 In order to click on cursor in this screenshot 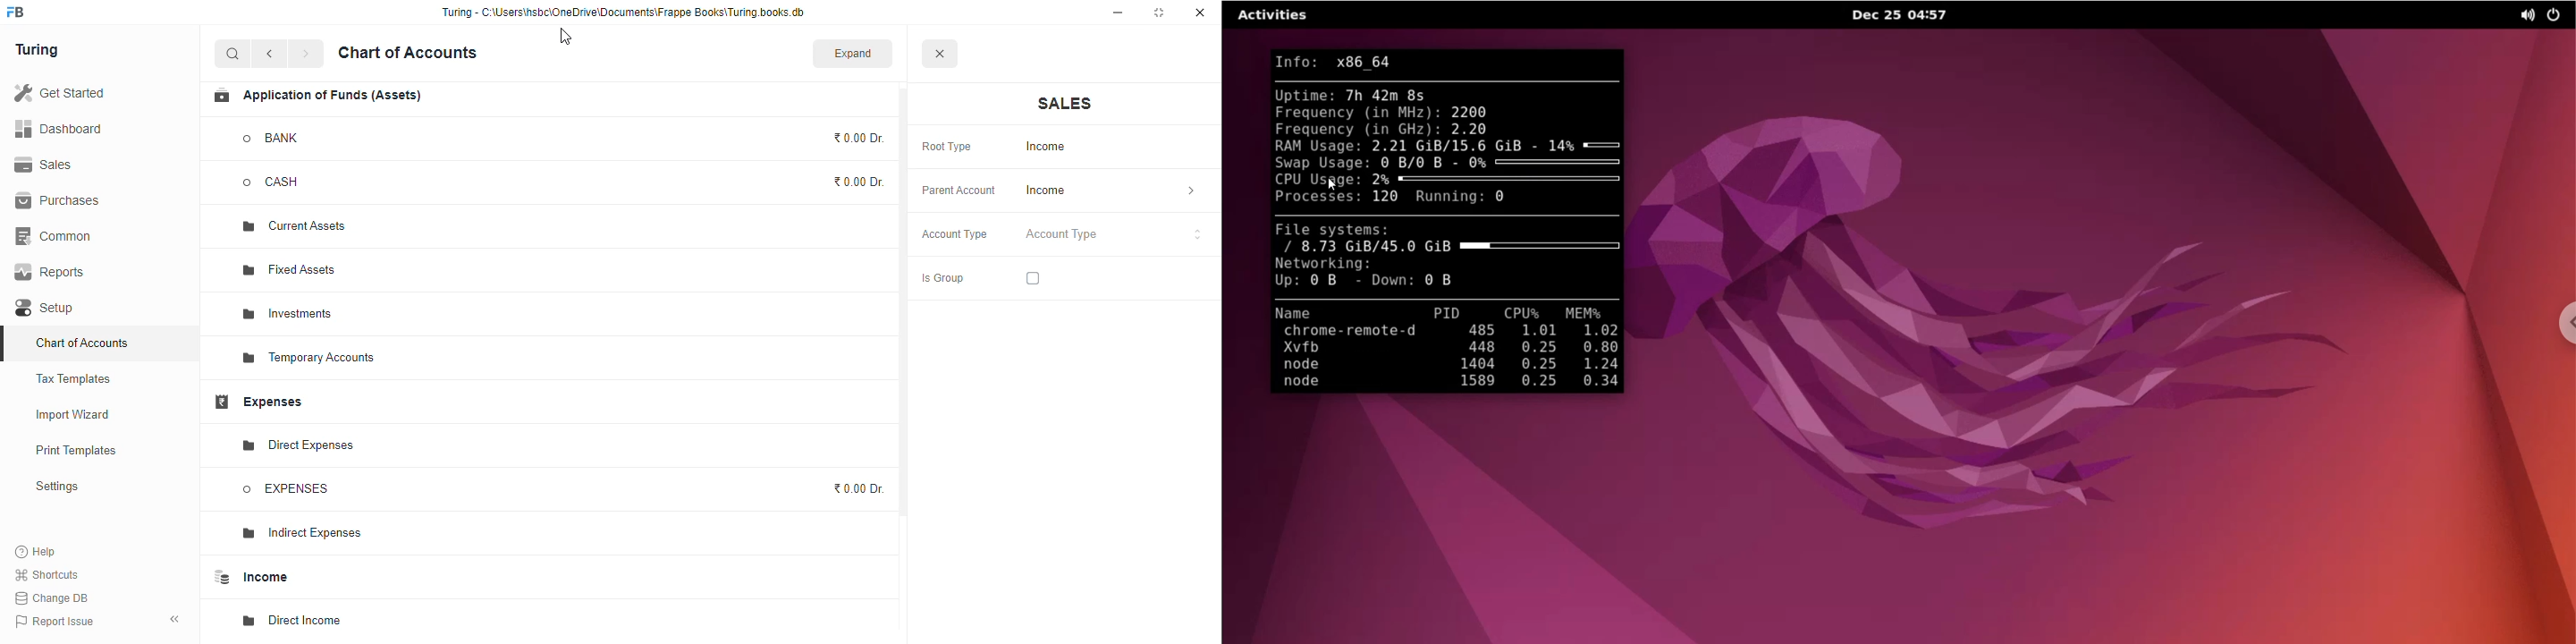, I will do `click(564, 36)`.